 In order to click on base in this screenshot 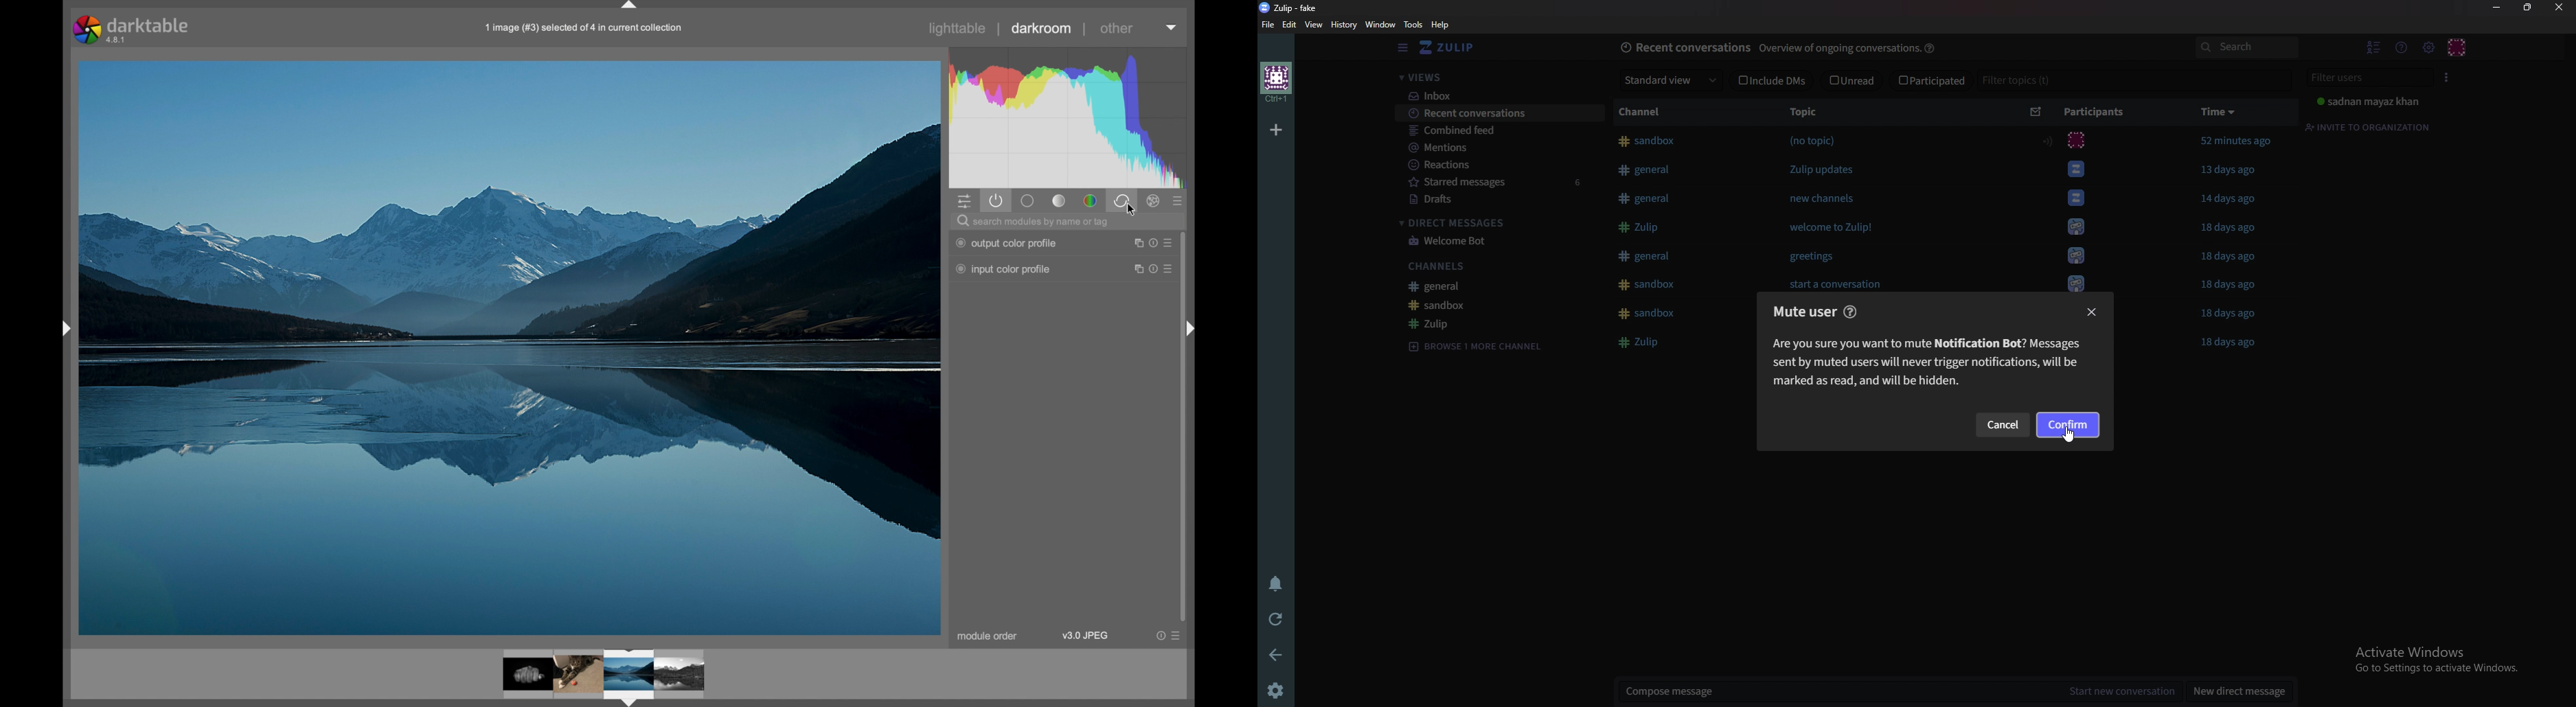, I will do `click(1028, 201)`.